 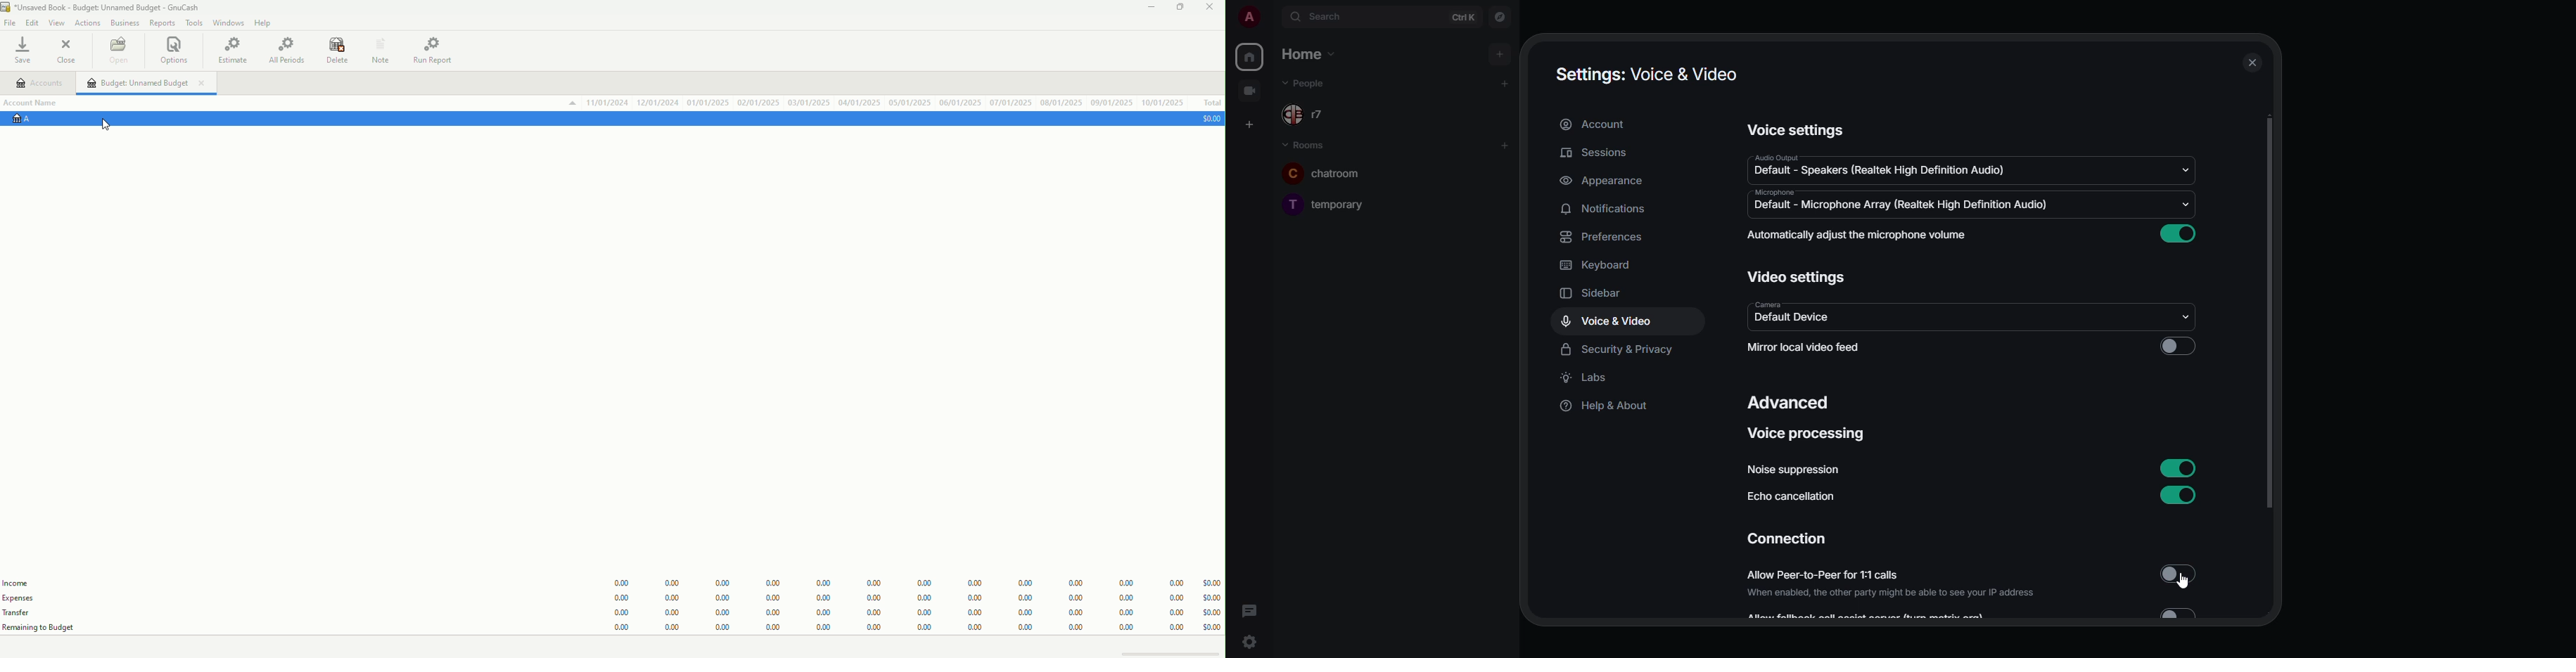 What do you see at coordinates (1802, 434) in the screenshot?
I see `voice processing` at bounding box center [1802, 434].